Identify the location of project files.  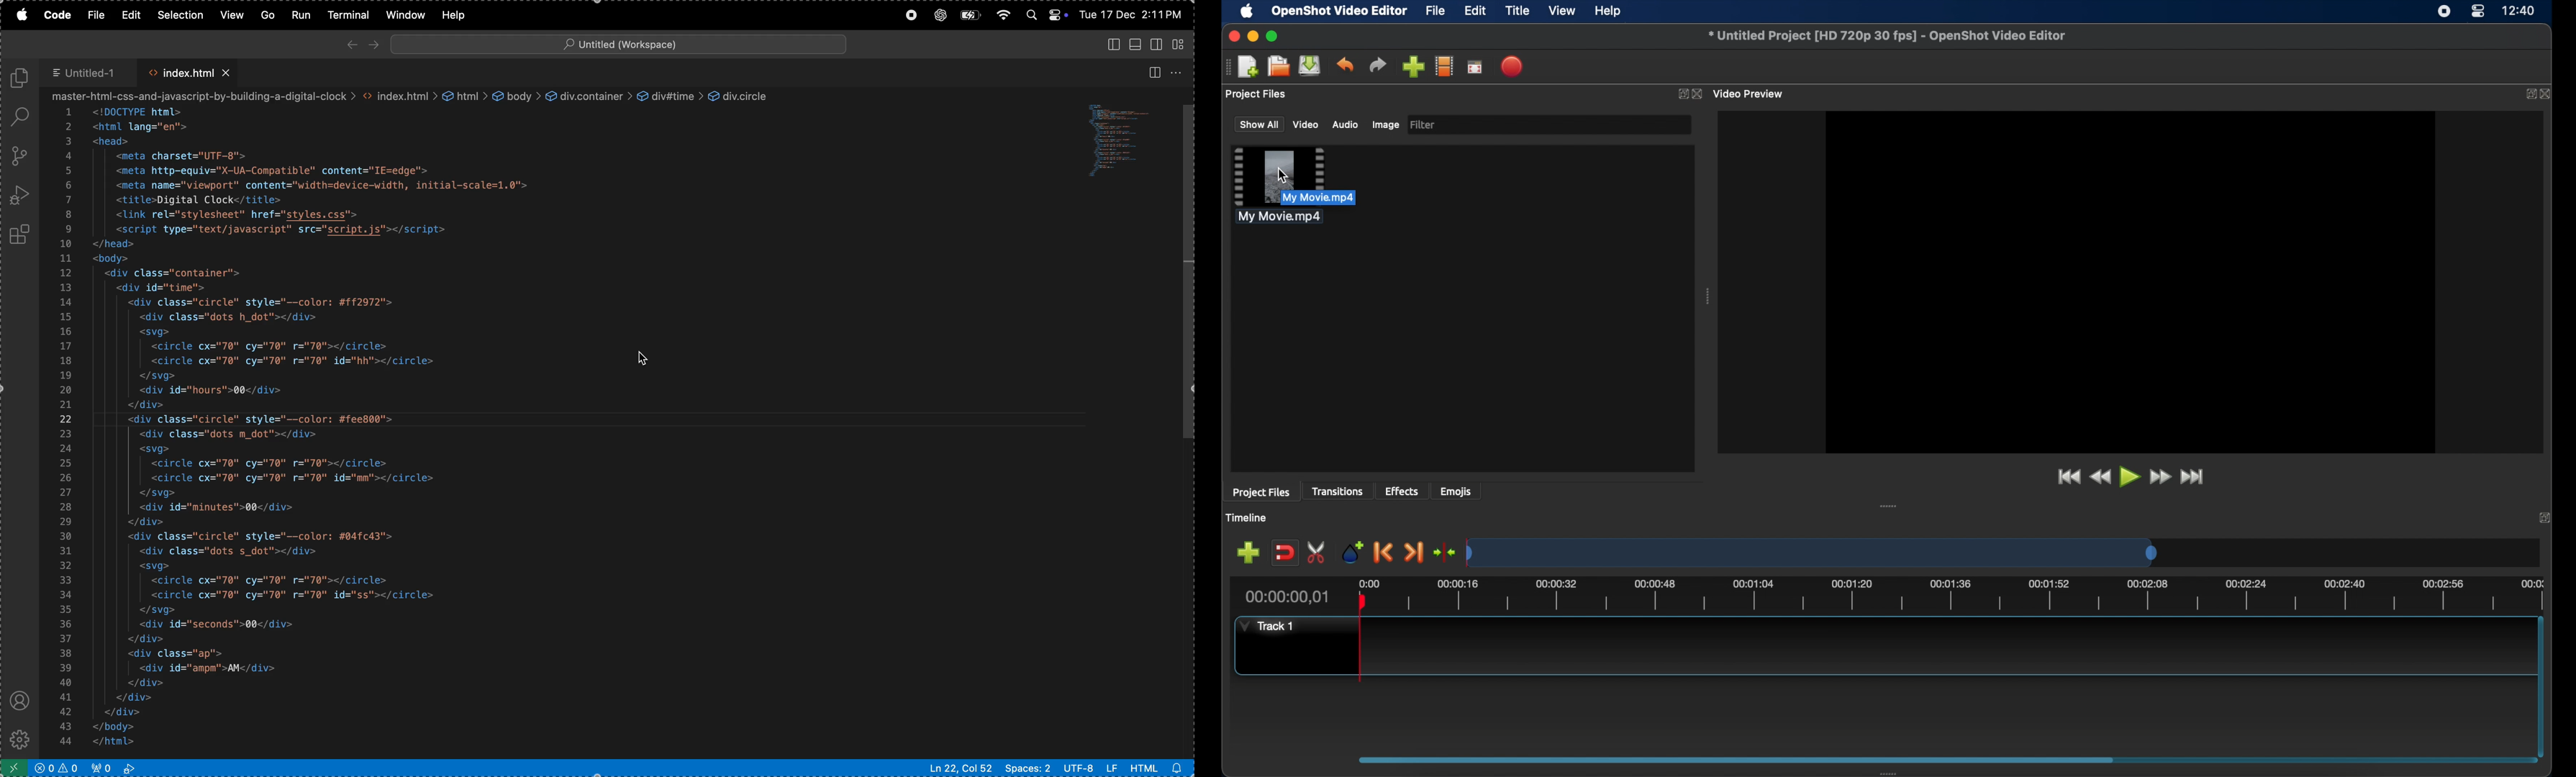
(1261, 493).